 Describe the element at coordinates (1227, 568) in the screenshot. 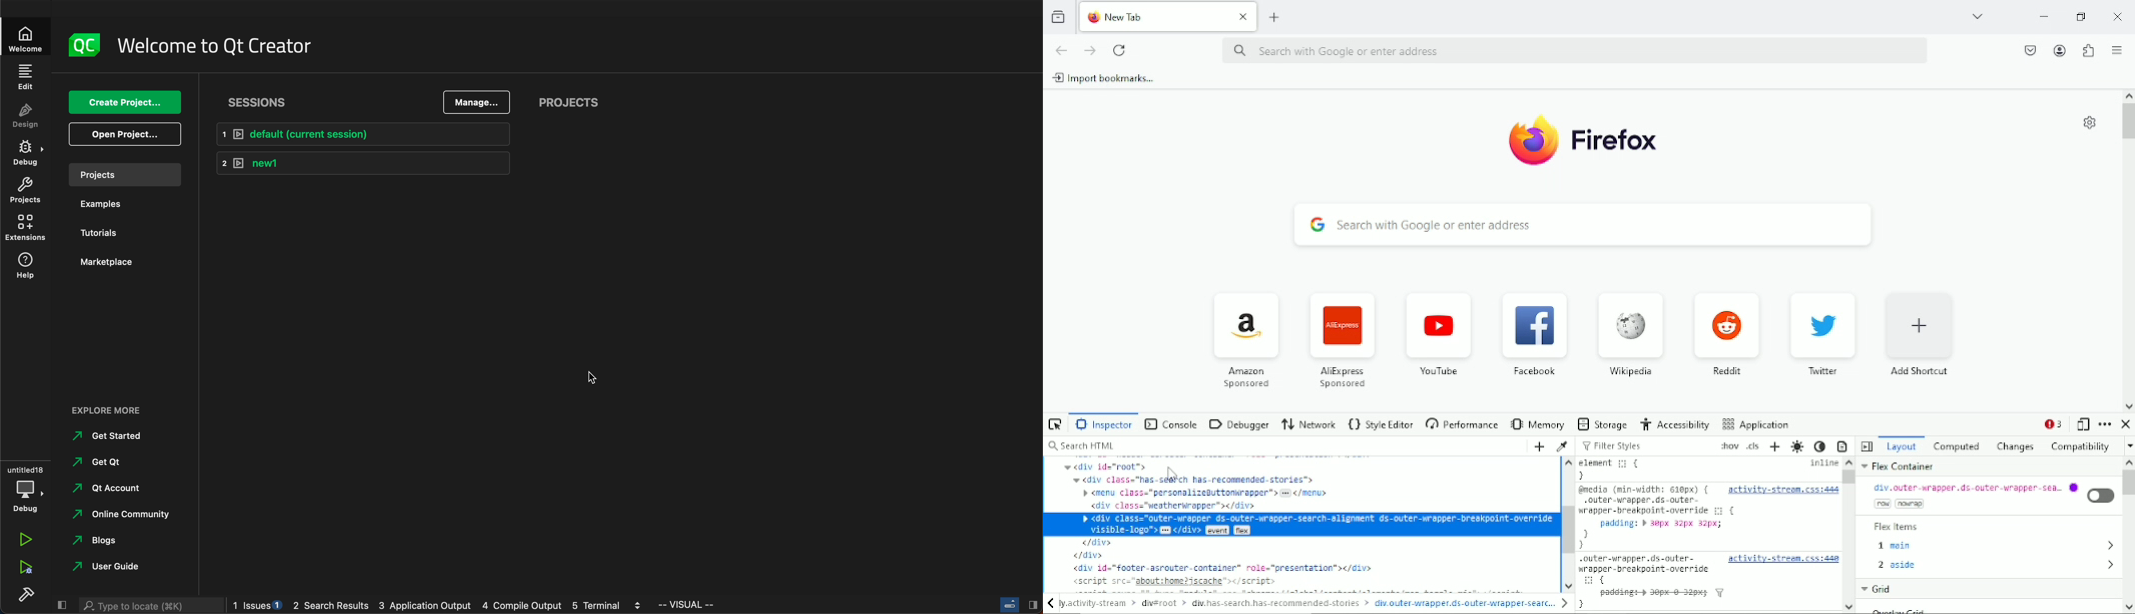

I see `<div id="footer-asrouter.container® role= "presentation"></div>` at that location.